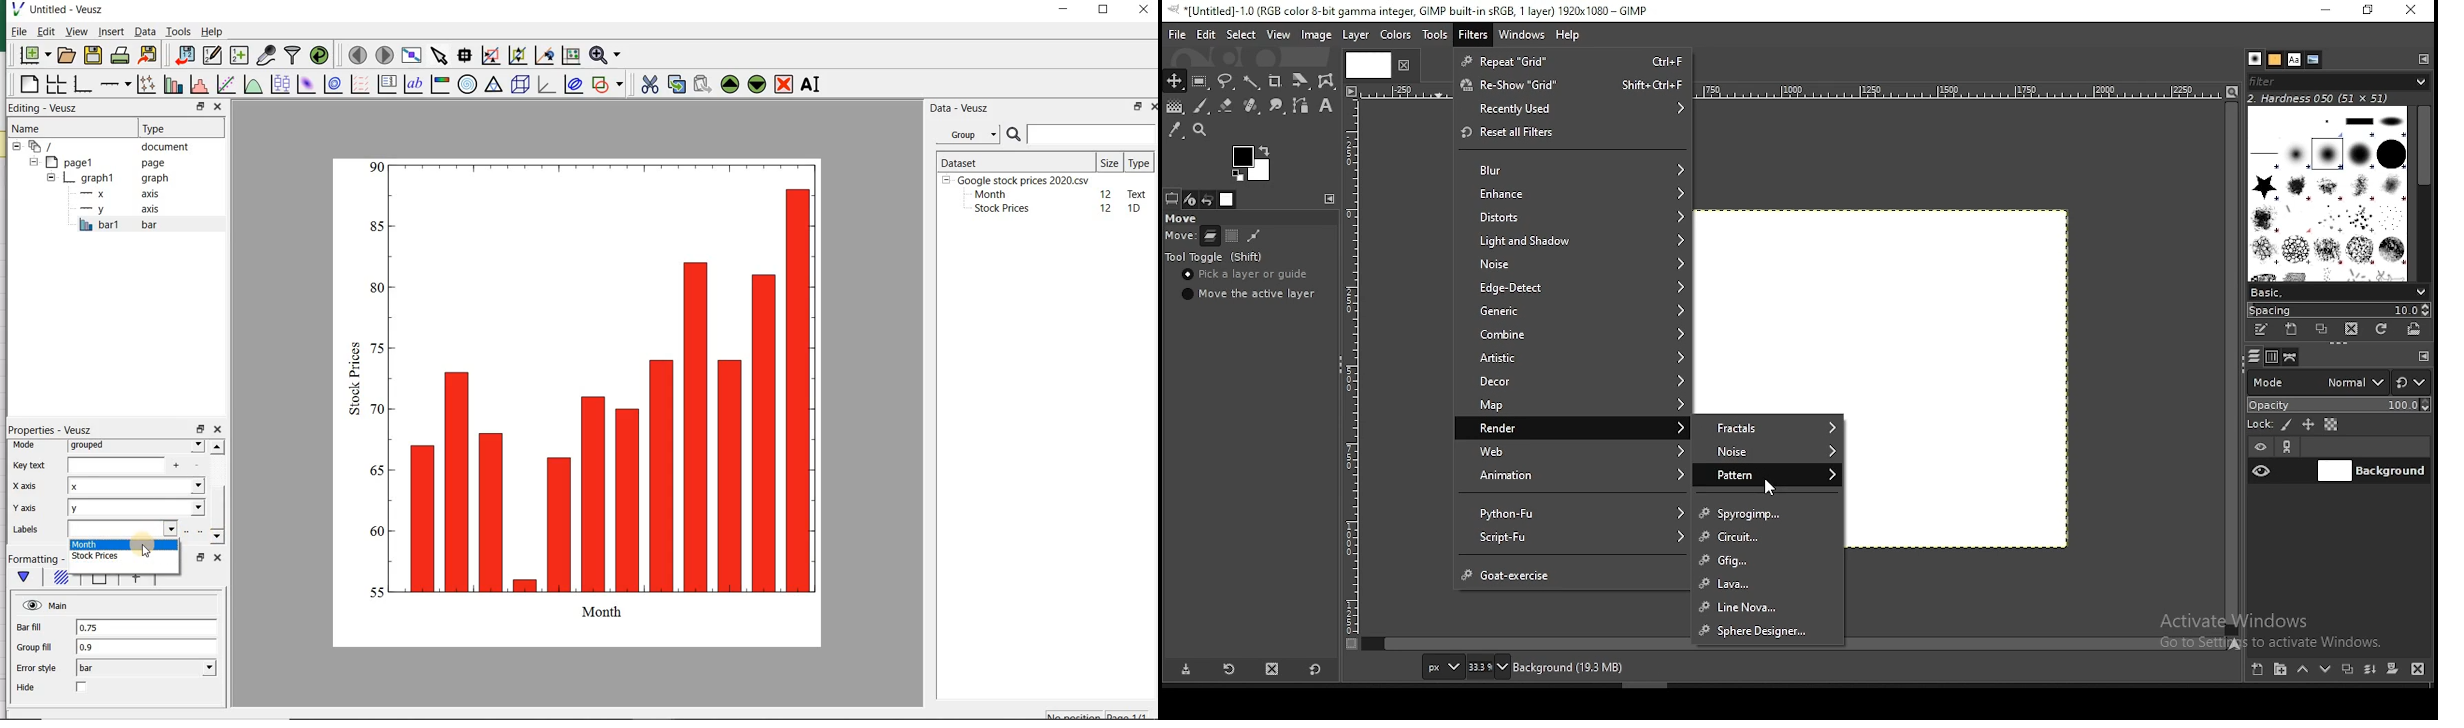 This screenshot has height=728, width=2464. Describe the element at coordinates (1279, 107) in the screenshot. I see `smudge tool` at that location.